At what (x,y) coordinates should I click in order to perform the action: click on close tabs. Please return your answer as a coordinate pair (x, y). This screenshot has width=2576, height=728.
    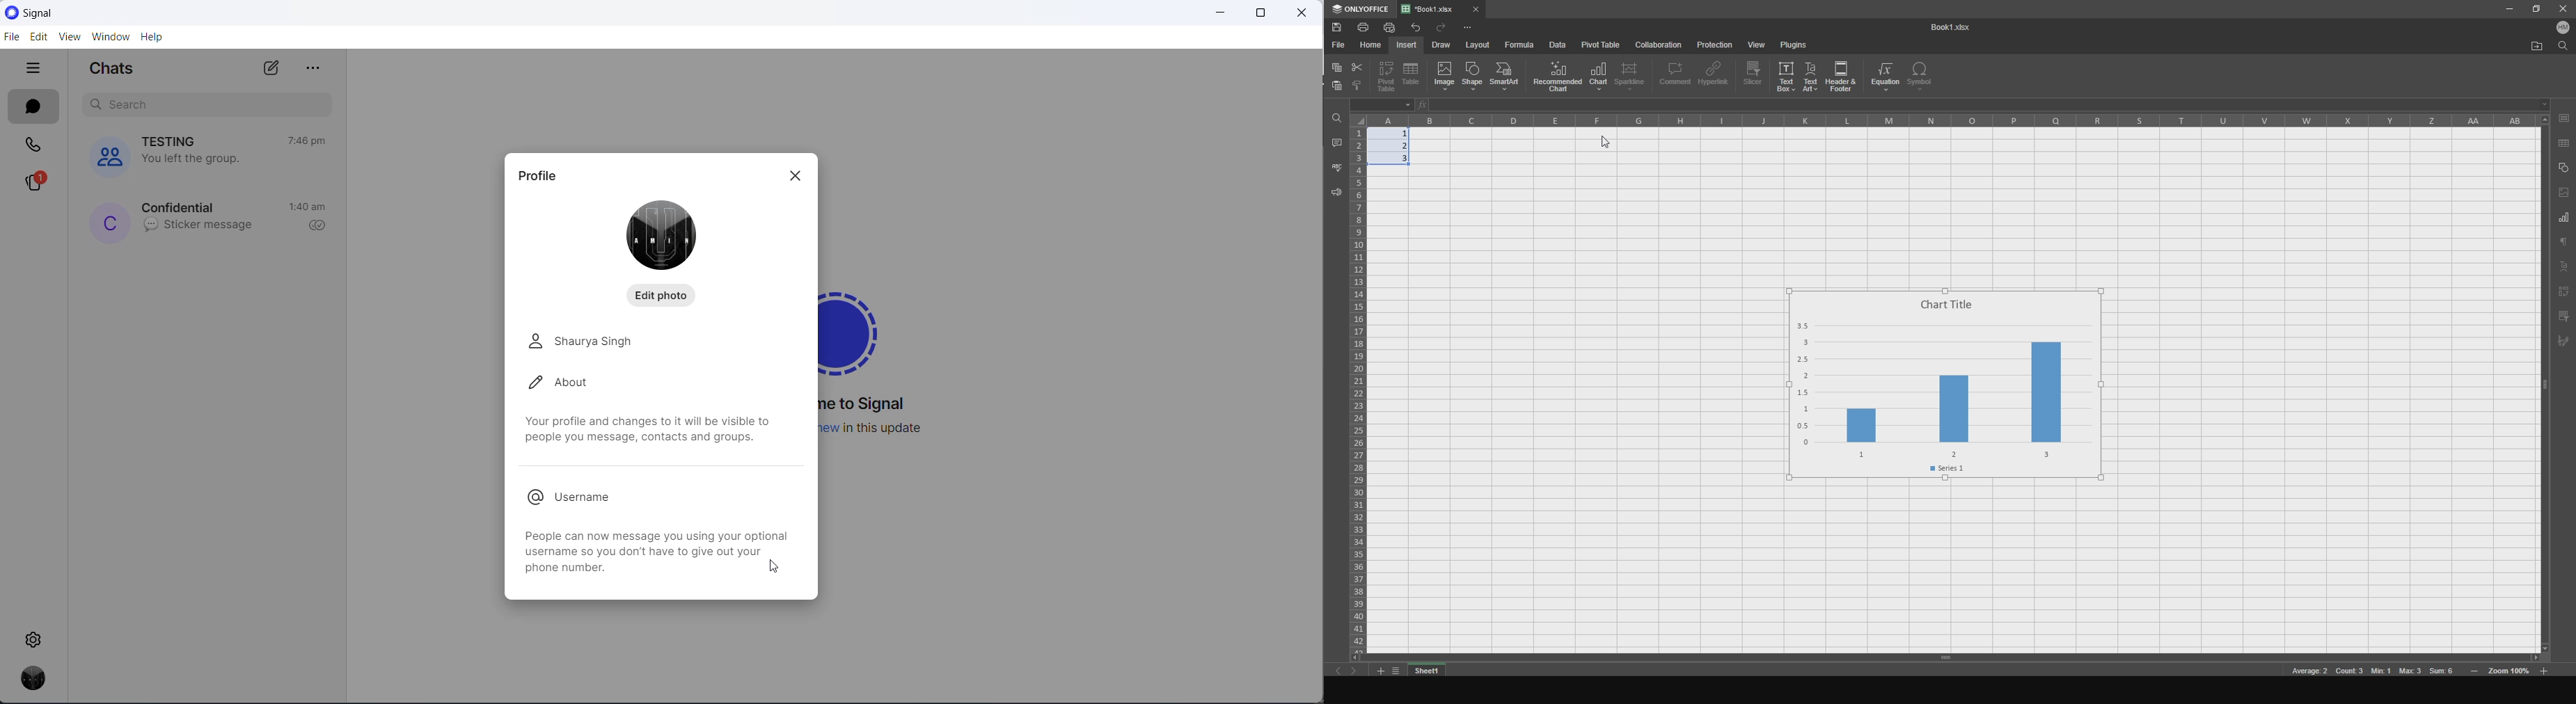
    Looking at the image, I should click on (36, 69).